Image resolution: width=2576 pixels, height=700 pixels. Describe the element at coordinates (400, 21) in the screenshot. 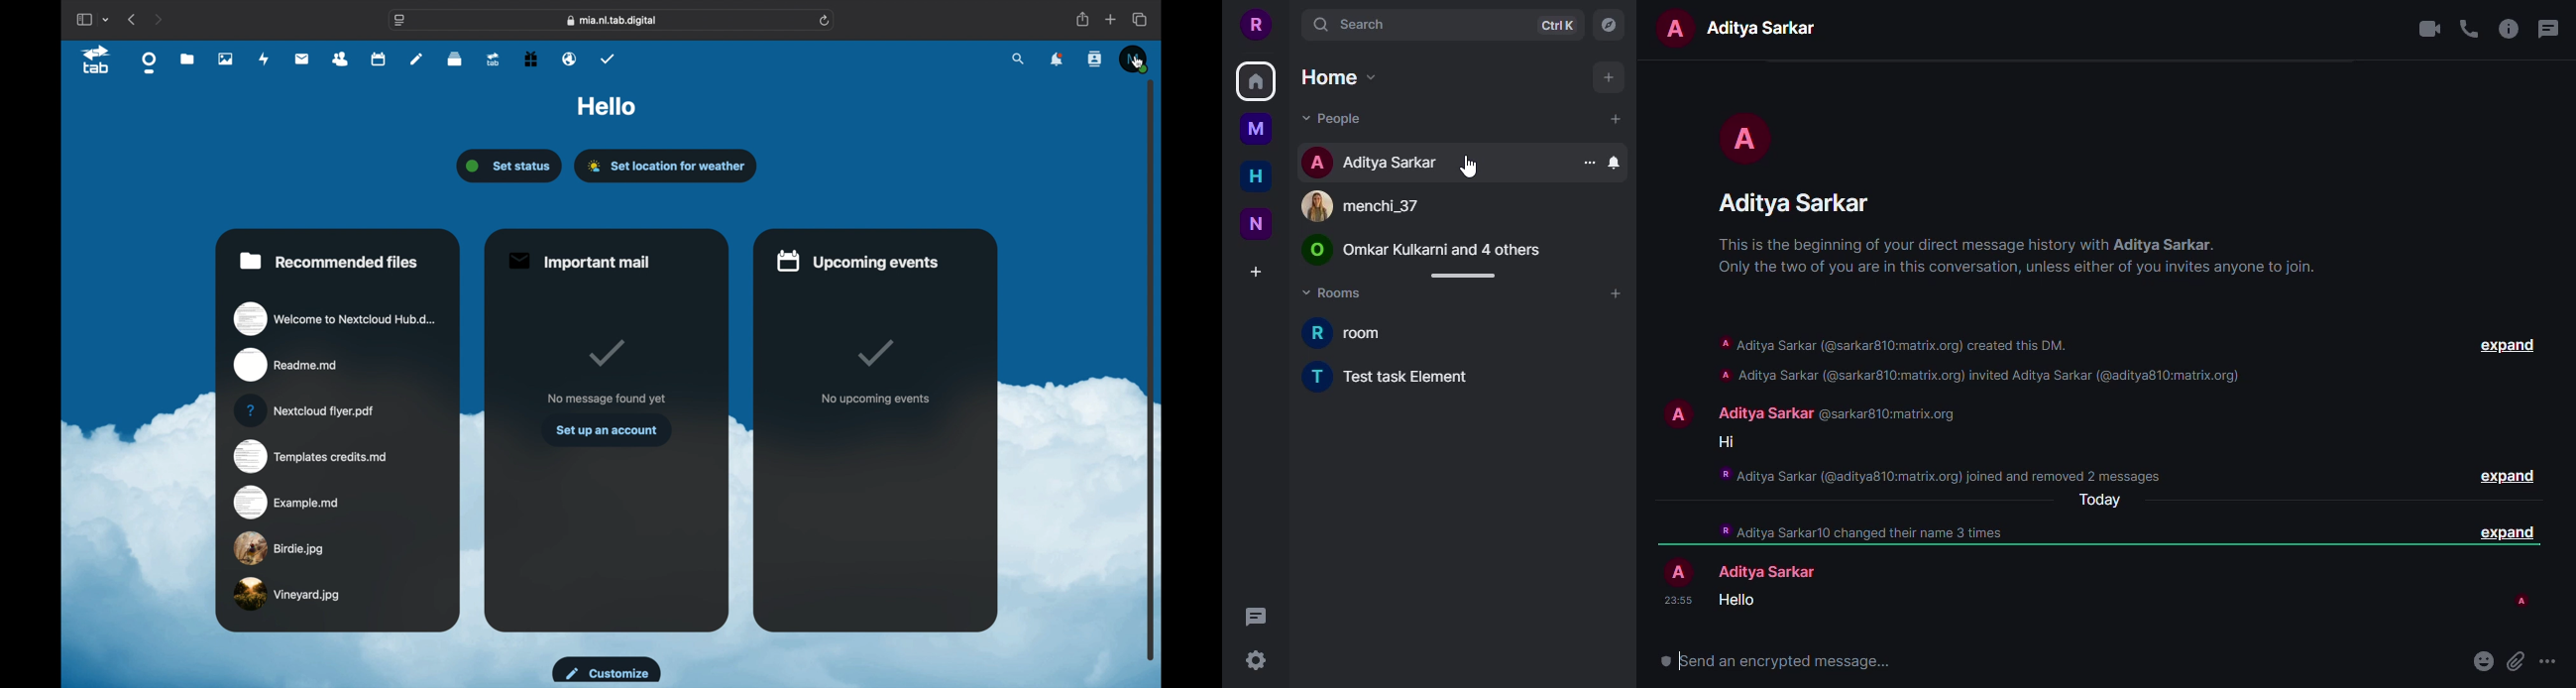

I see `website settings` at that location.